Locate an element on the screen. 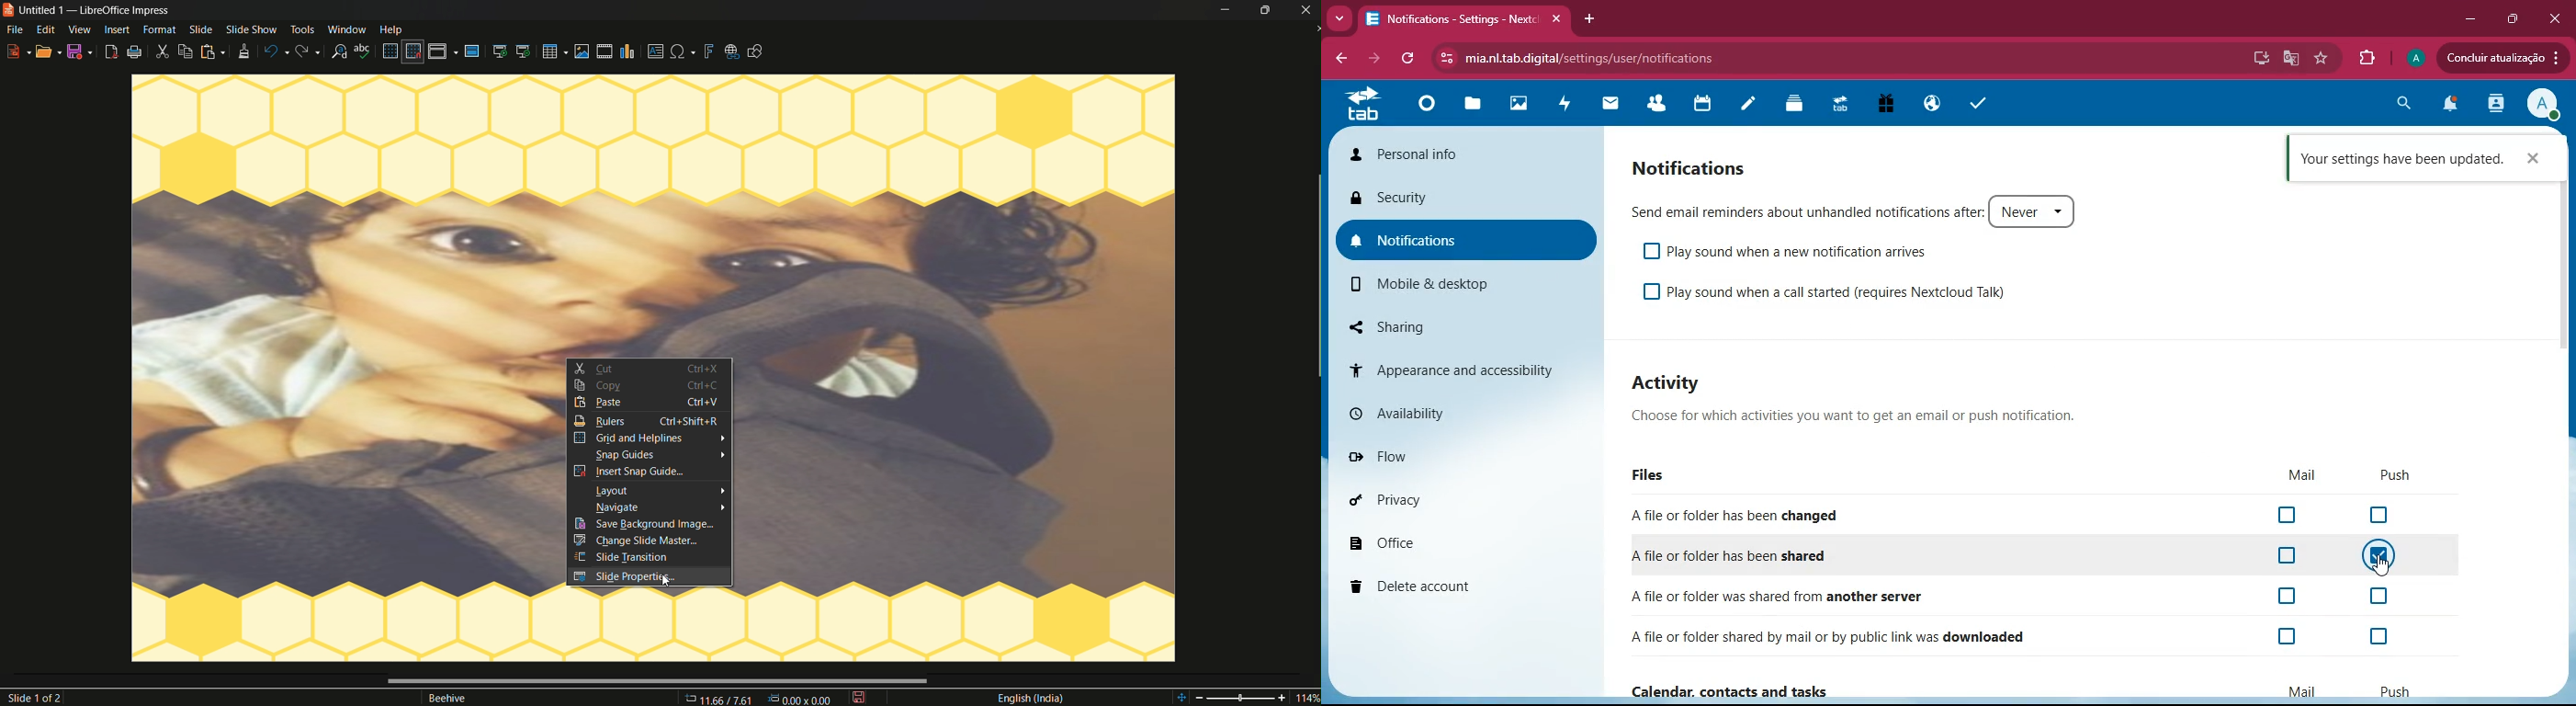  undo is located at coordinates (275, 49).